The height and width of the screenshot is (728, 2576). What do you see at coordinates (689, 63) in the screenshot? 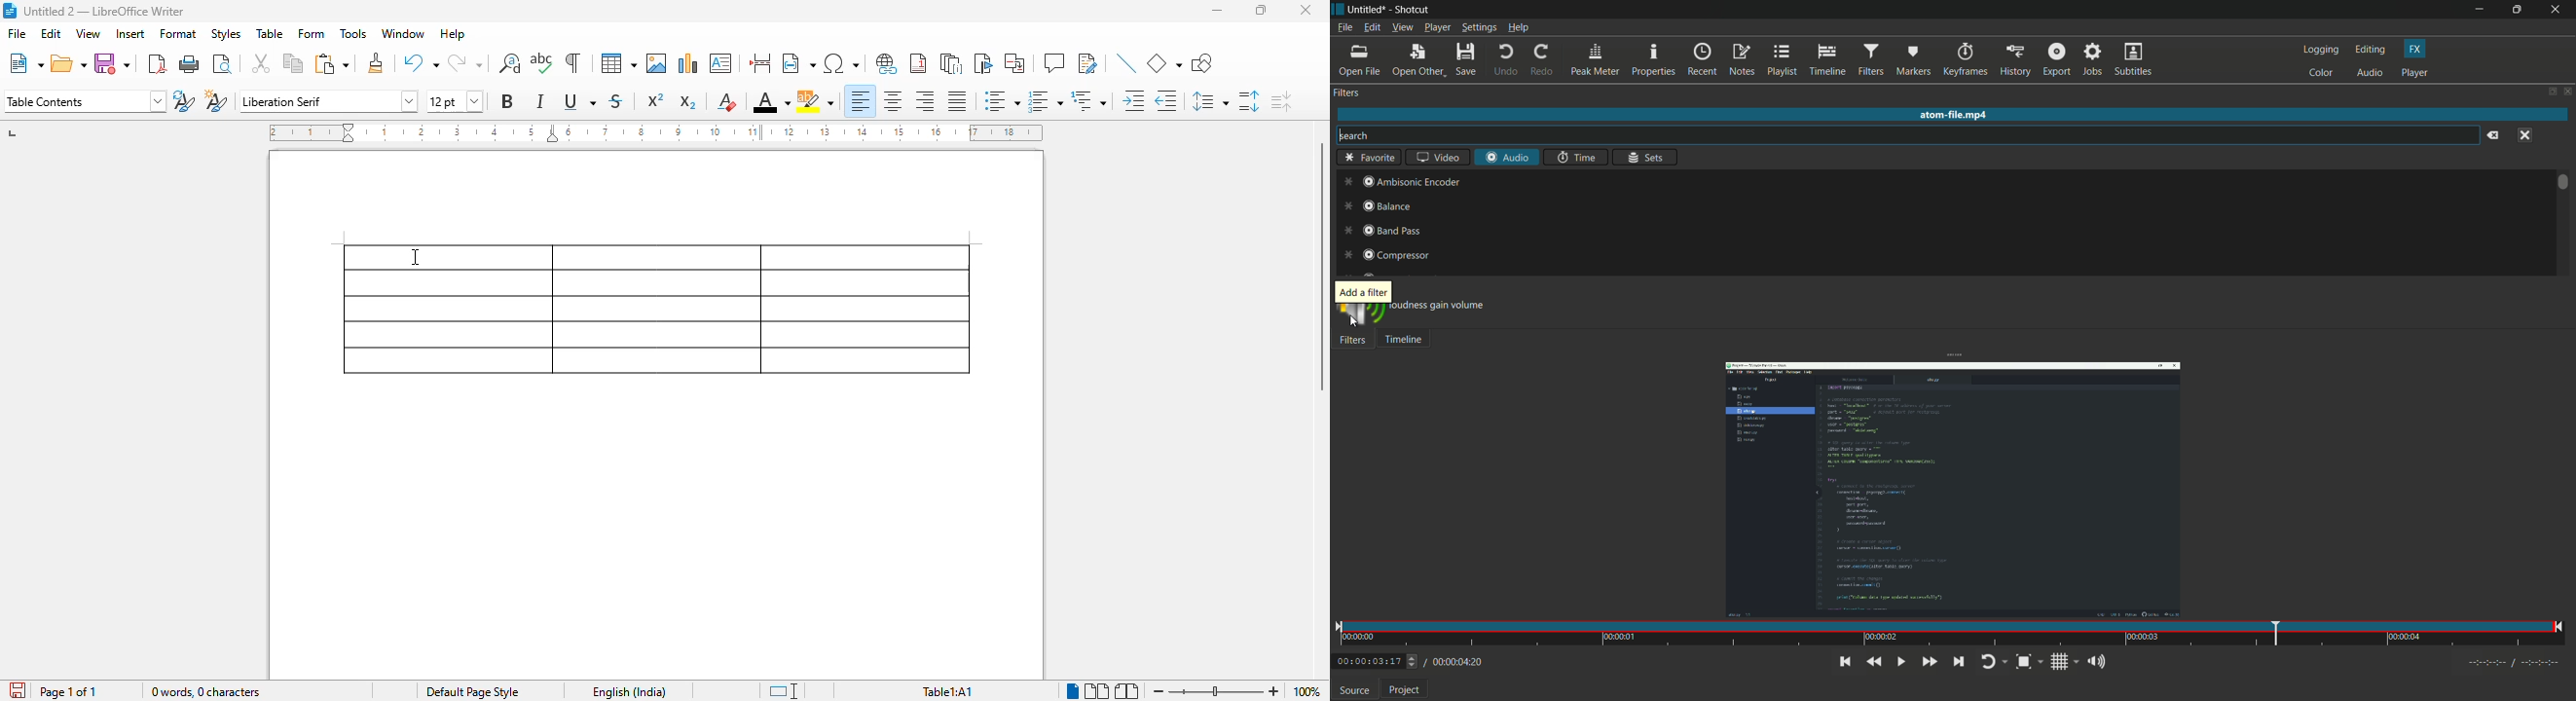
I see `insert chart` at bounding box center [689, 63].